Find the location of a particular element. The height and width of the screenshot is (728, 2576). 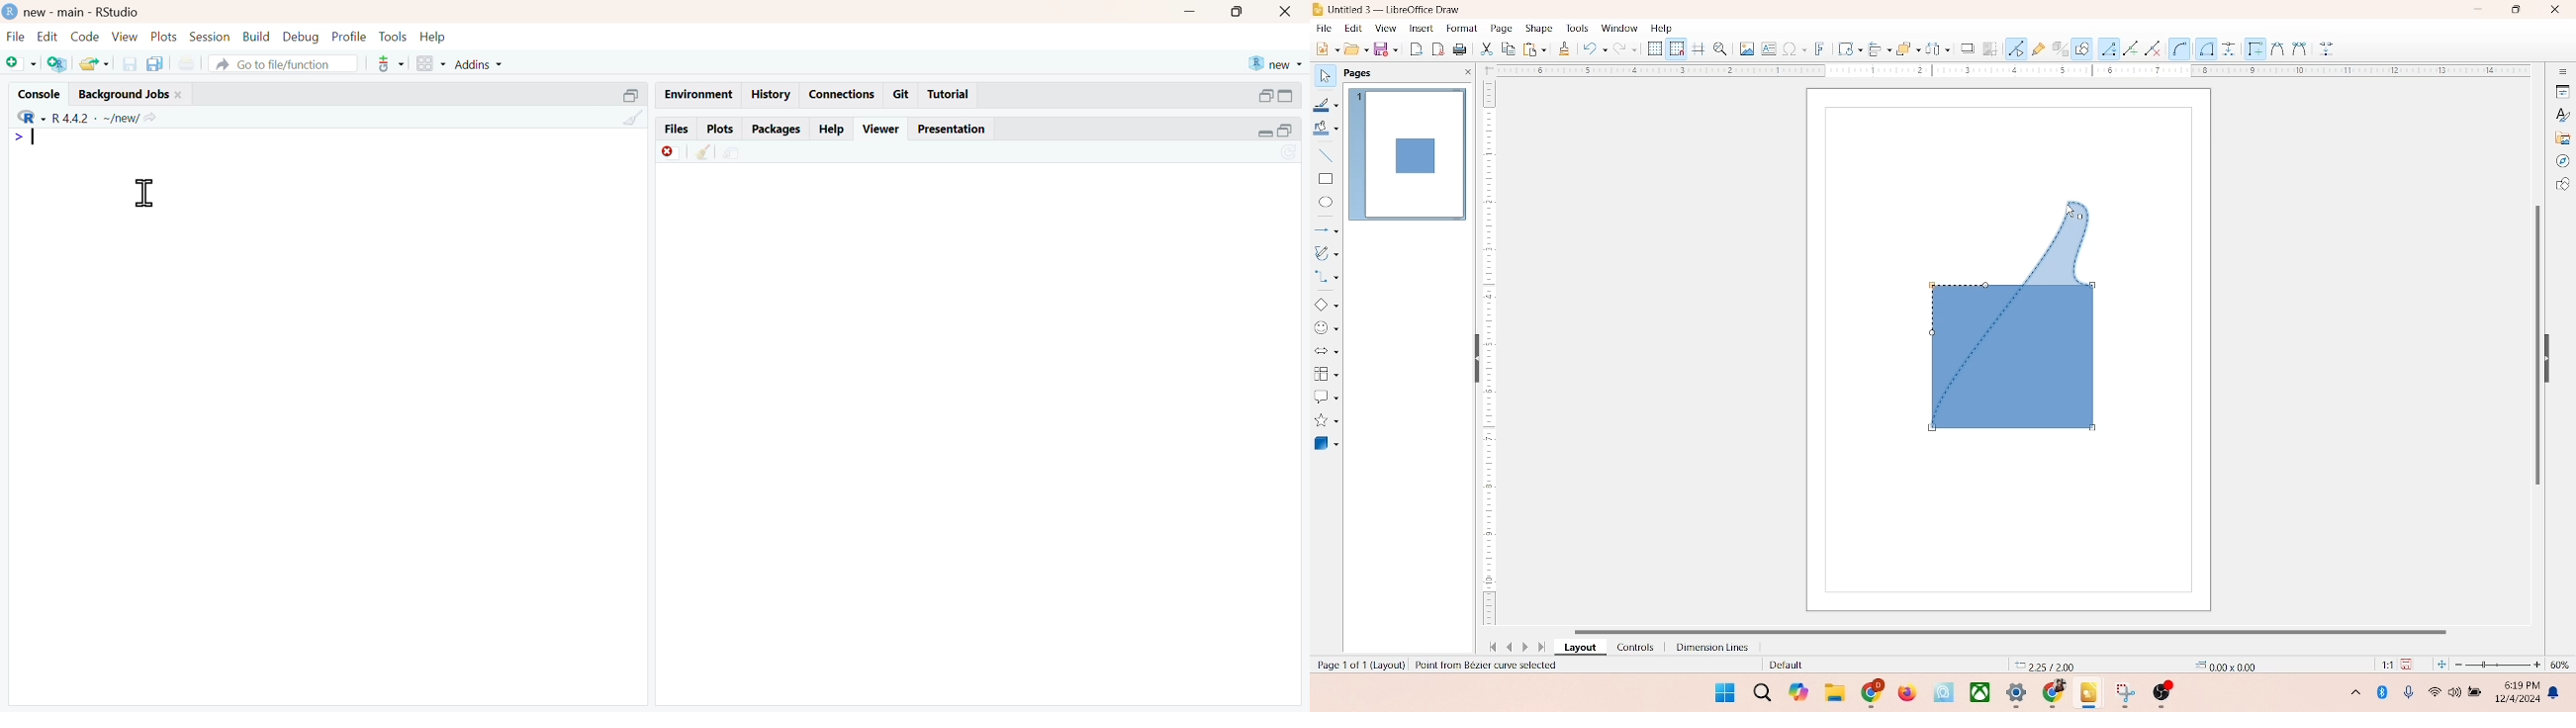

Git is located at coordinates (903, 93).